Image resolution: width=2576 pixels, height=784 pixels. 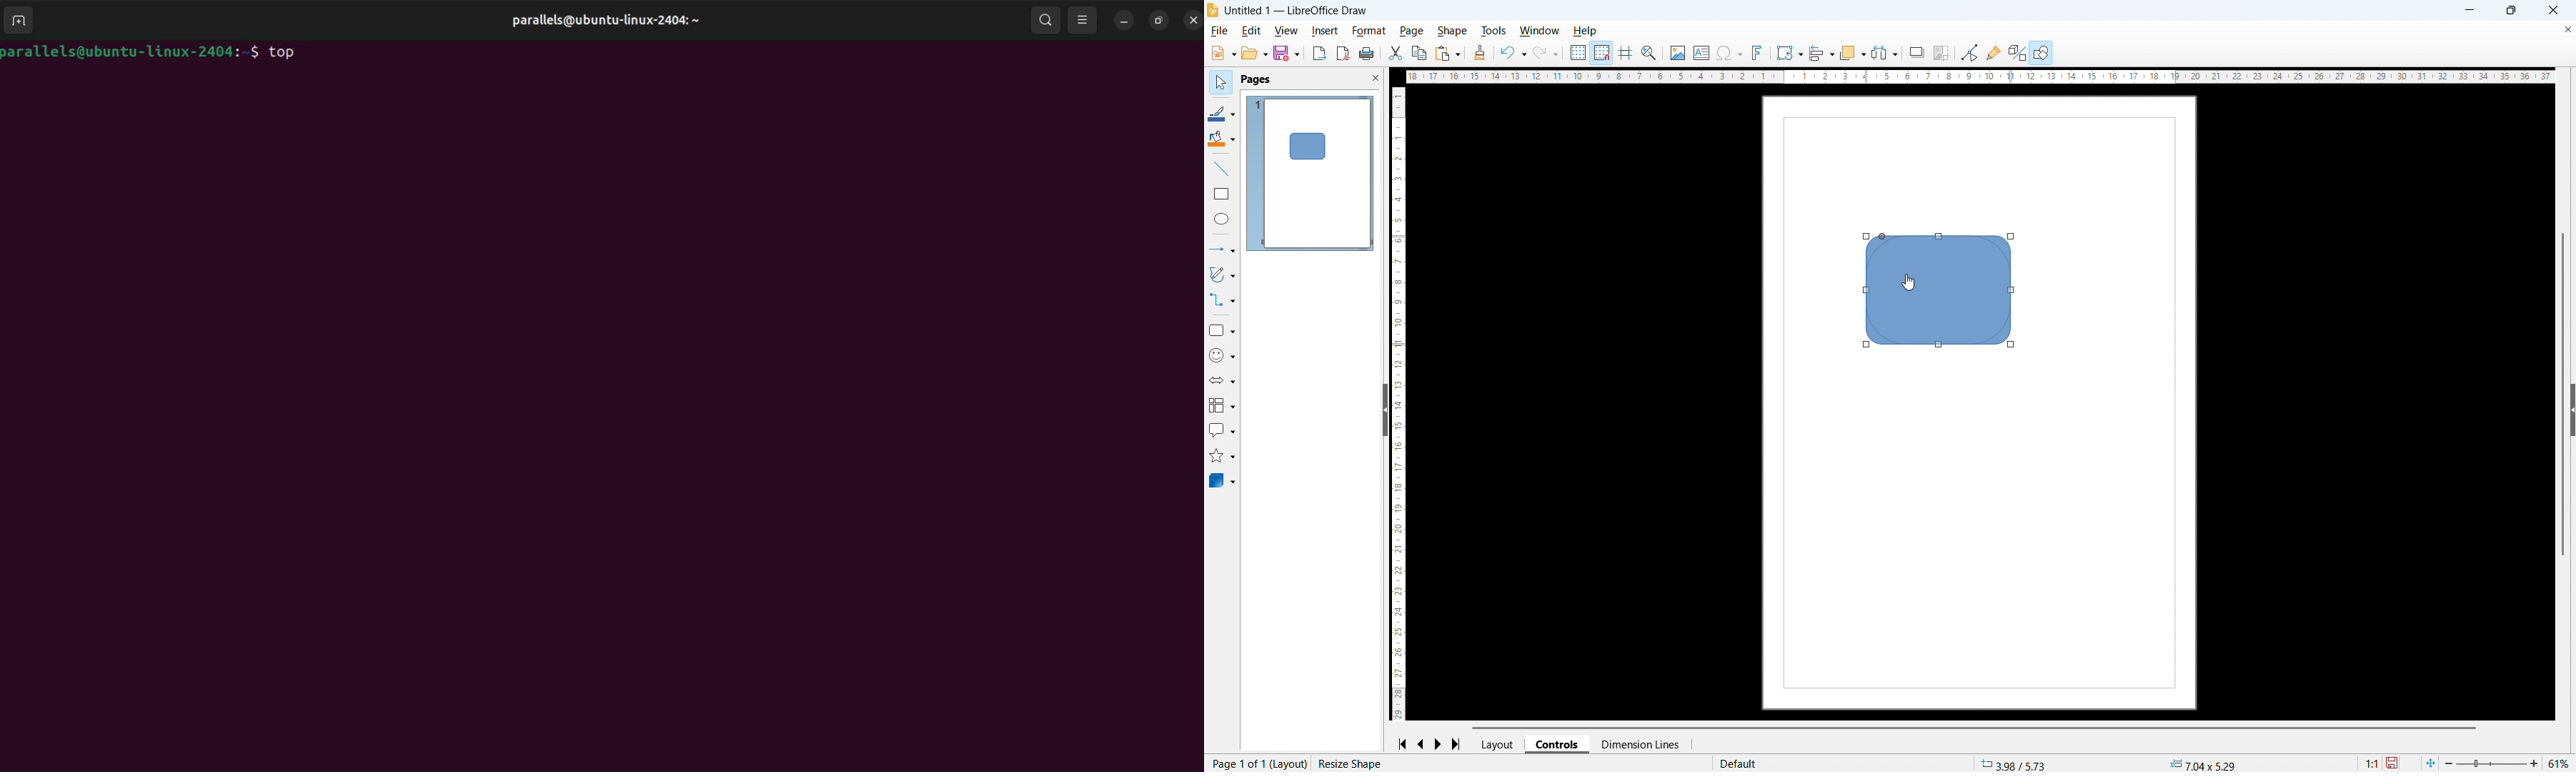 I want to click on pages , so click(x=1255, y=80).